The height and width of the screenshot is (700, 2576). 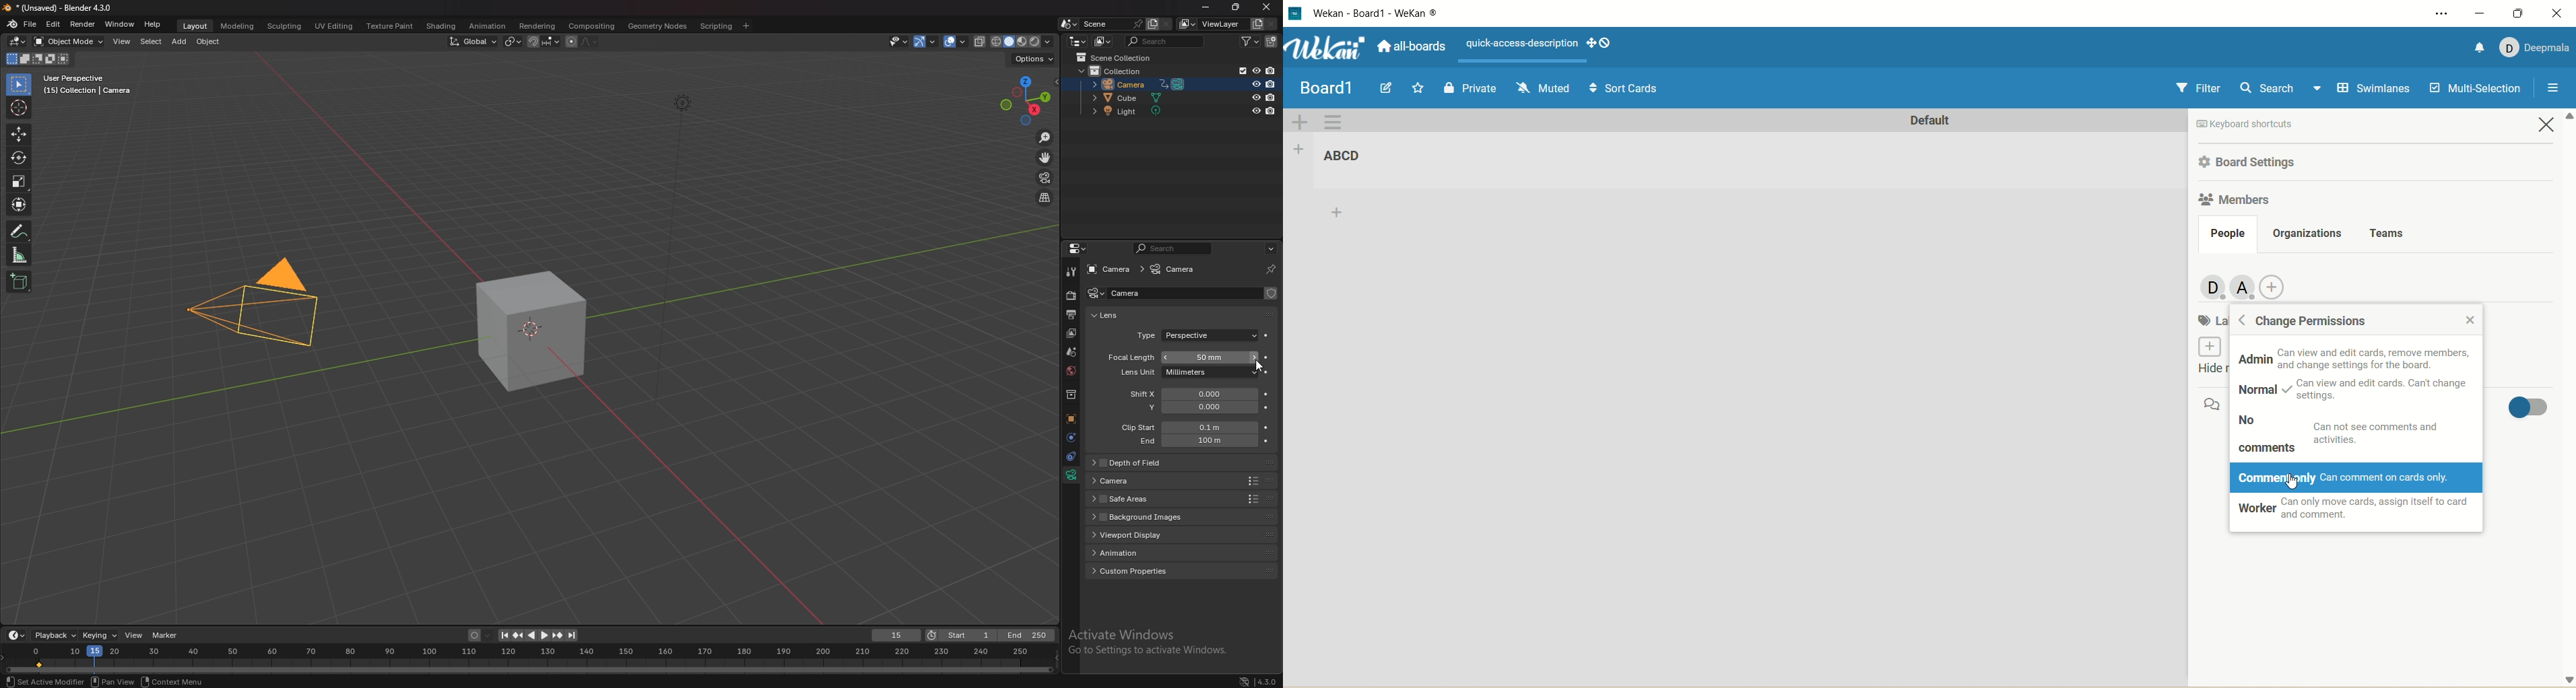 I want to click on animation, so click(x=1143, y=551).